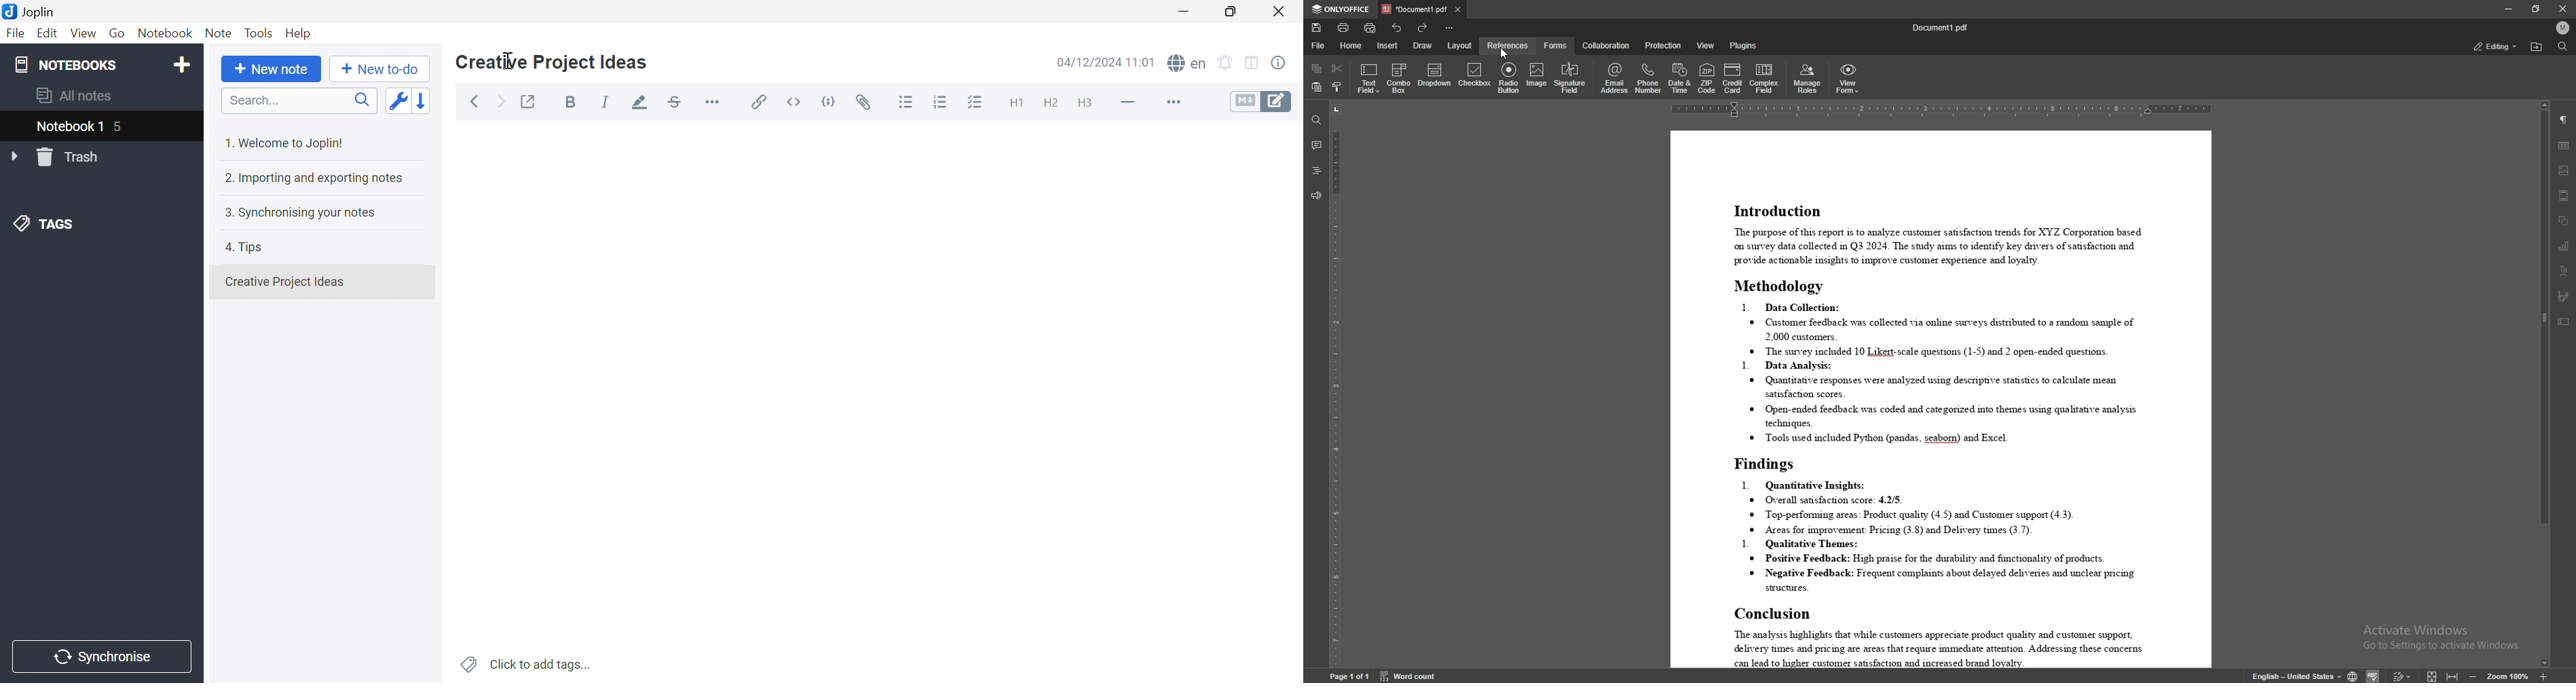 This screenshot has height=700, width=2576. Describe the element at coordinates (428, 101) in the screenshot. I see `Reverse sort order` at that location.